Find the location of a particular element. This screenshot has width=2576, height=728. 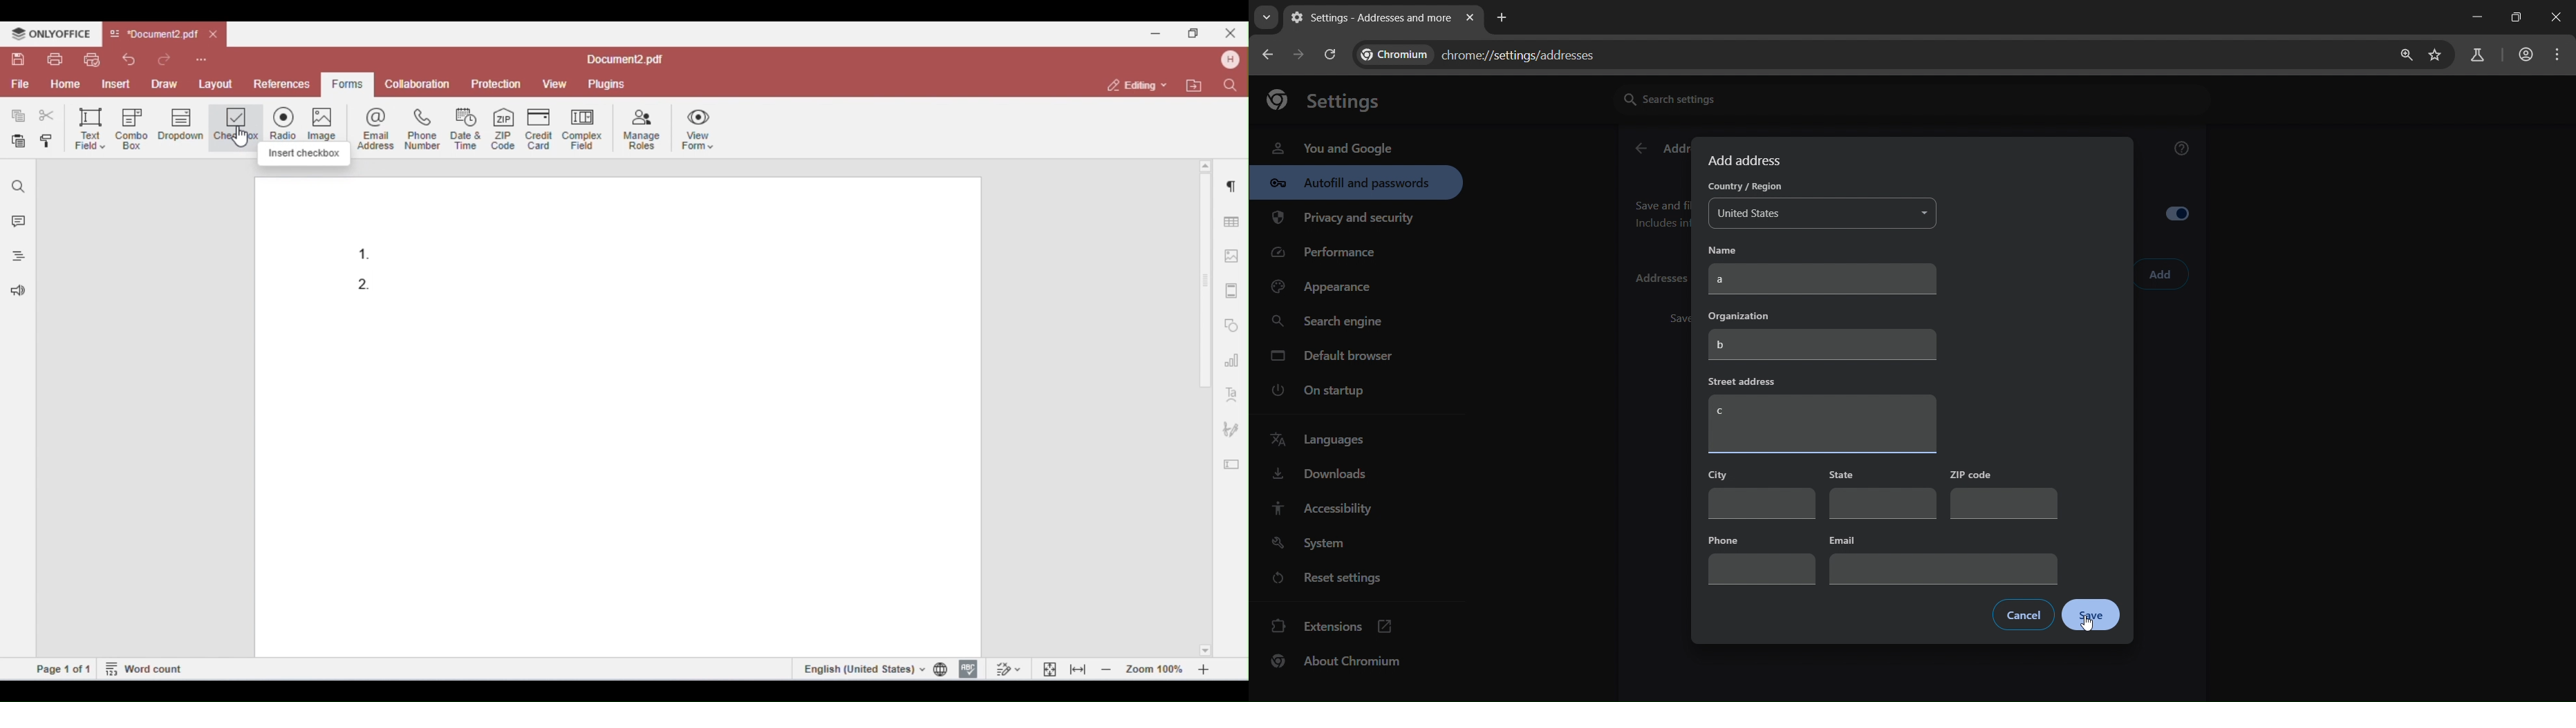

autofill & passwords is located at coordinates (1356, 182).